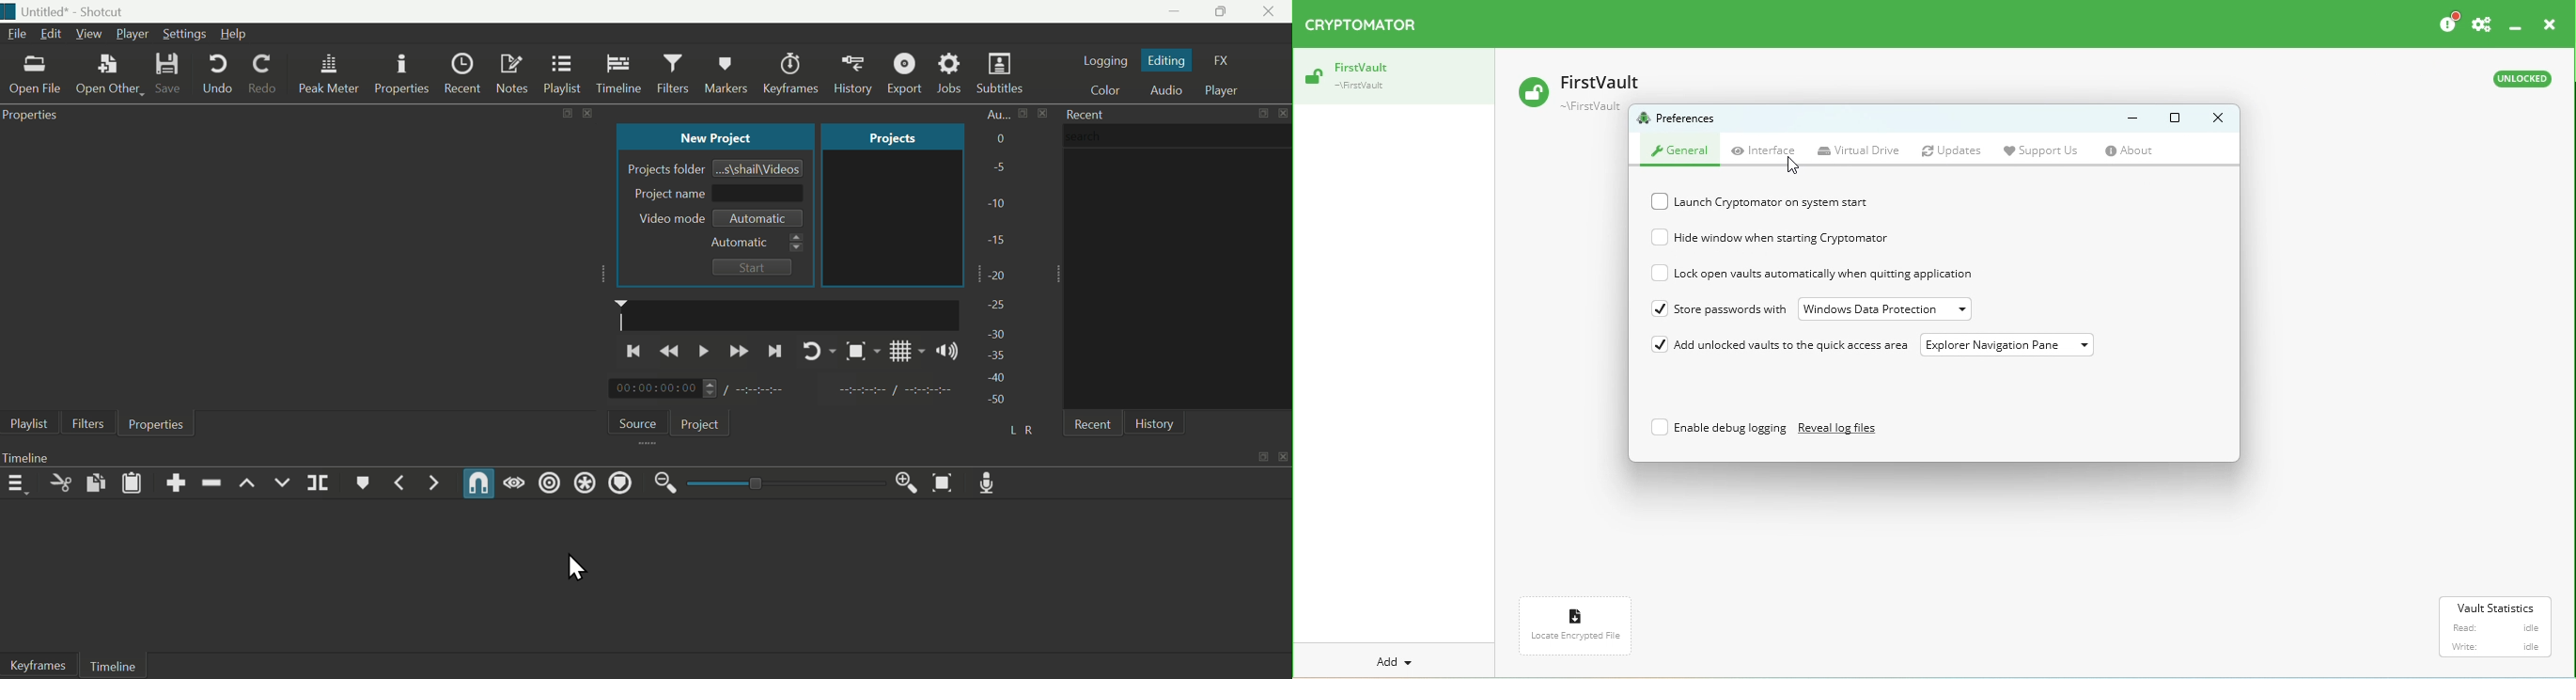 The image size is (2576, 700). What do you see at coordinates (767, 389) in the screenshot?
I see `total duration` at bounding box center [767, 389].